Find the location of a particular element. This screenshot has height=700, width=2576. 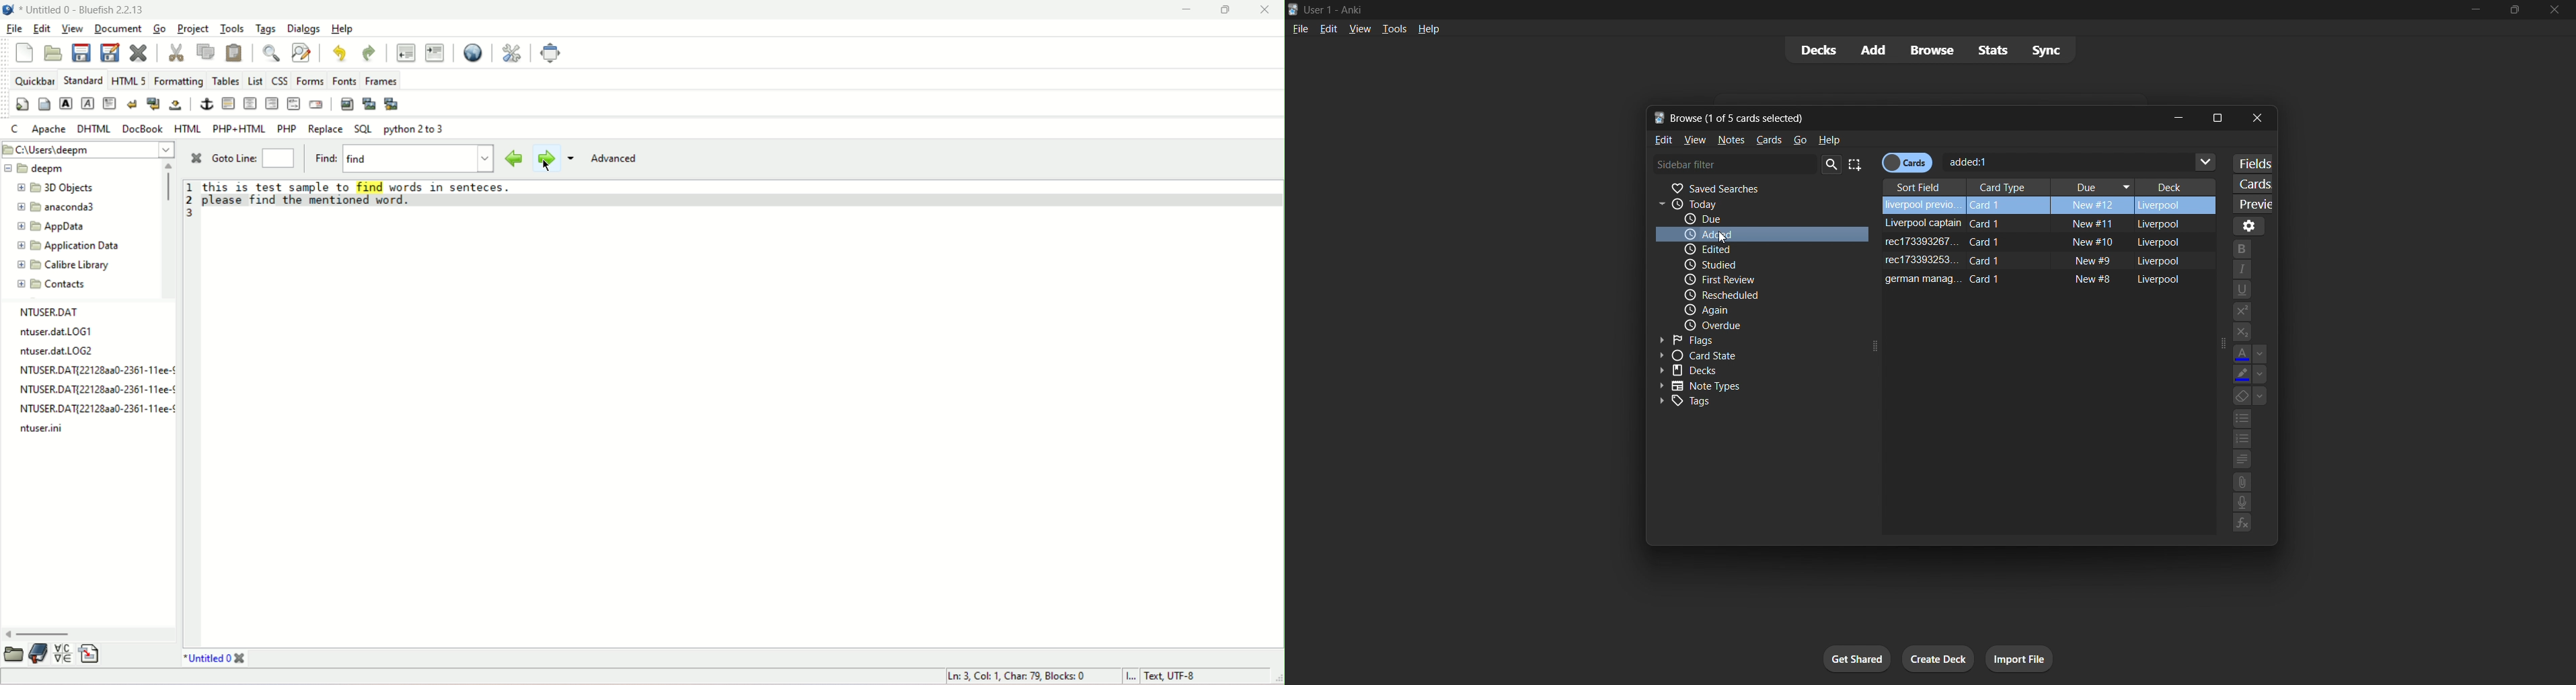

ec173393267... Card 1 New #10 Liverpool is located at coordinates (2039, 242).